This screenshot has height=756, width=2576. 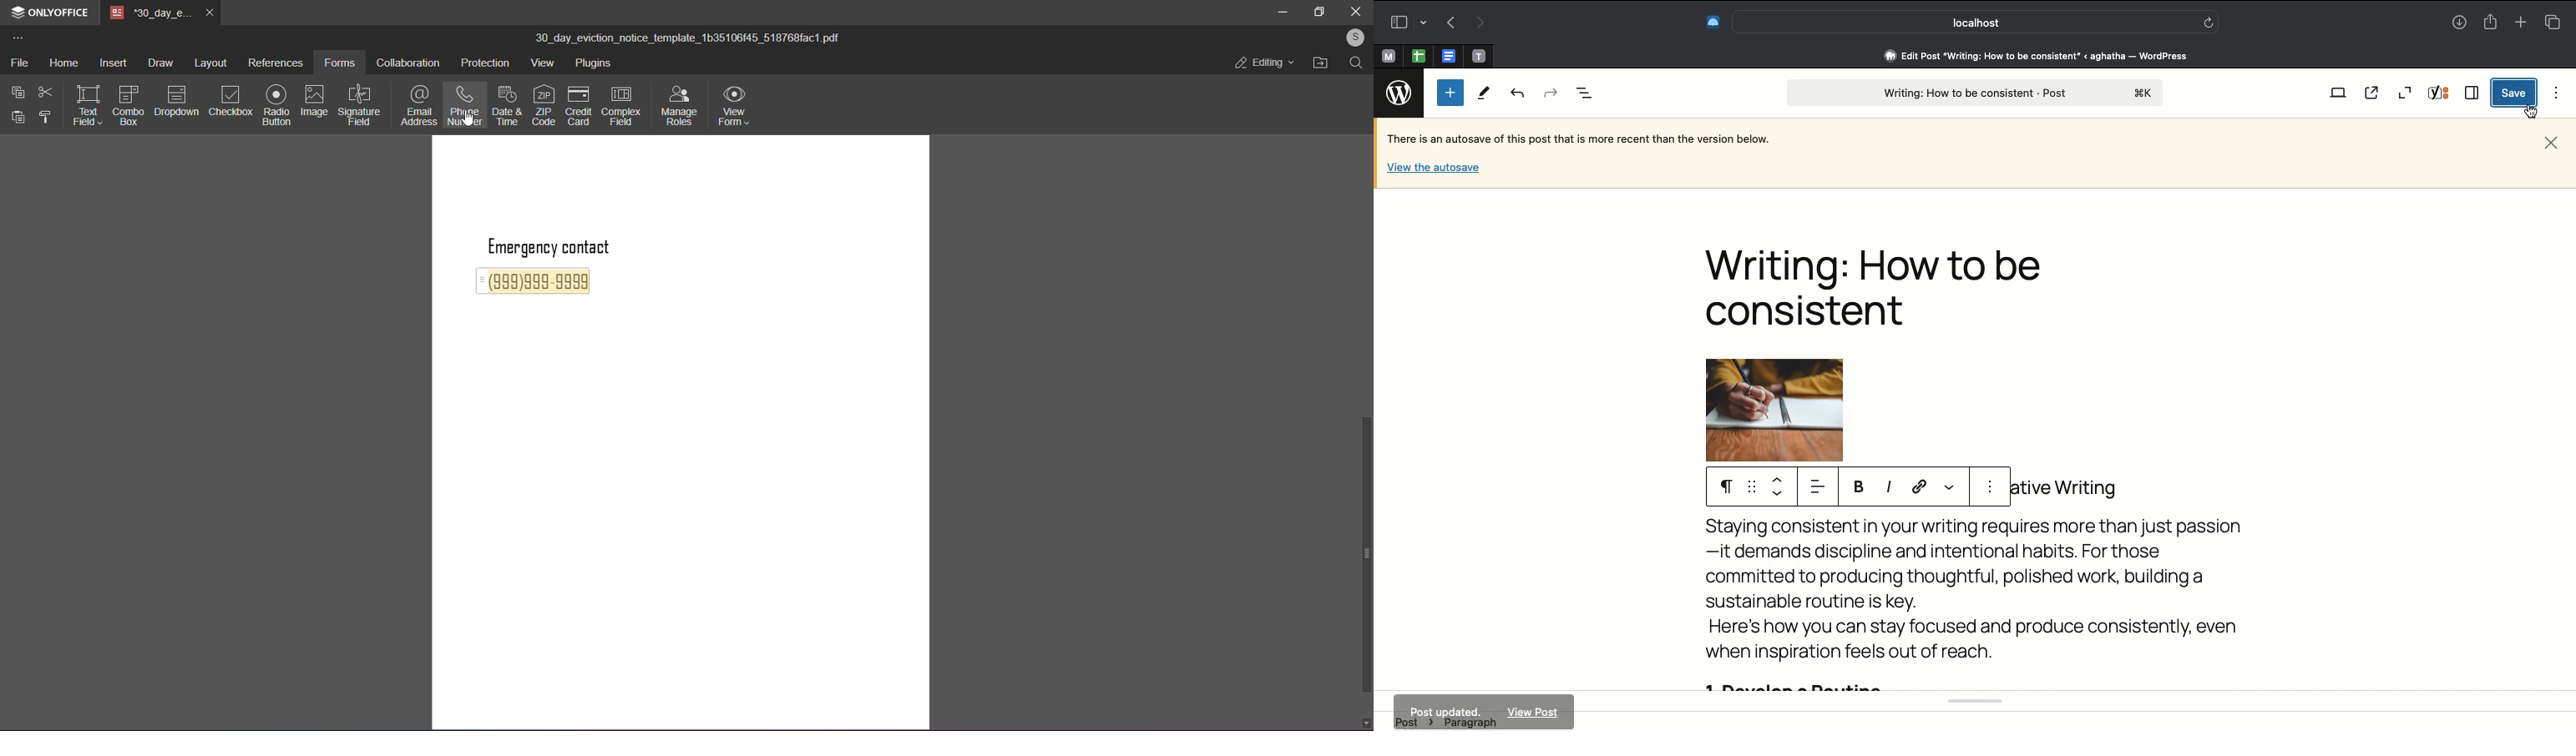 What do you see at coordinates (1364, 82) in the screenshot?
I see `up` at bounding box center [1364, 82].